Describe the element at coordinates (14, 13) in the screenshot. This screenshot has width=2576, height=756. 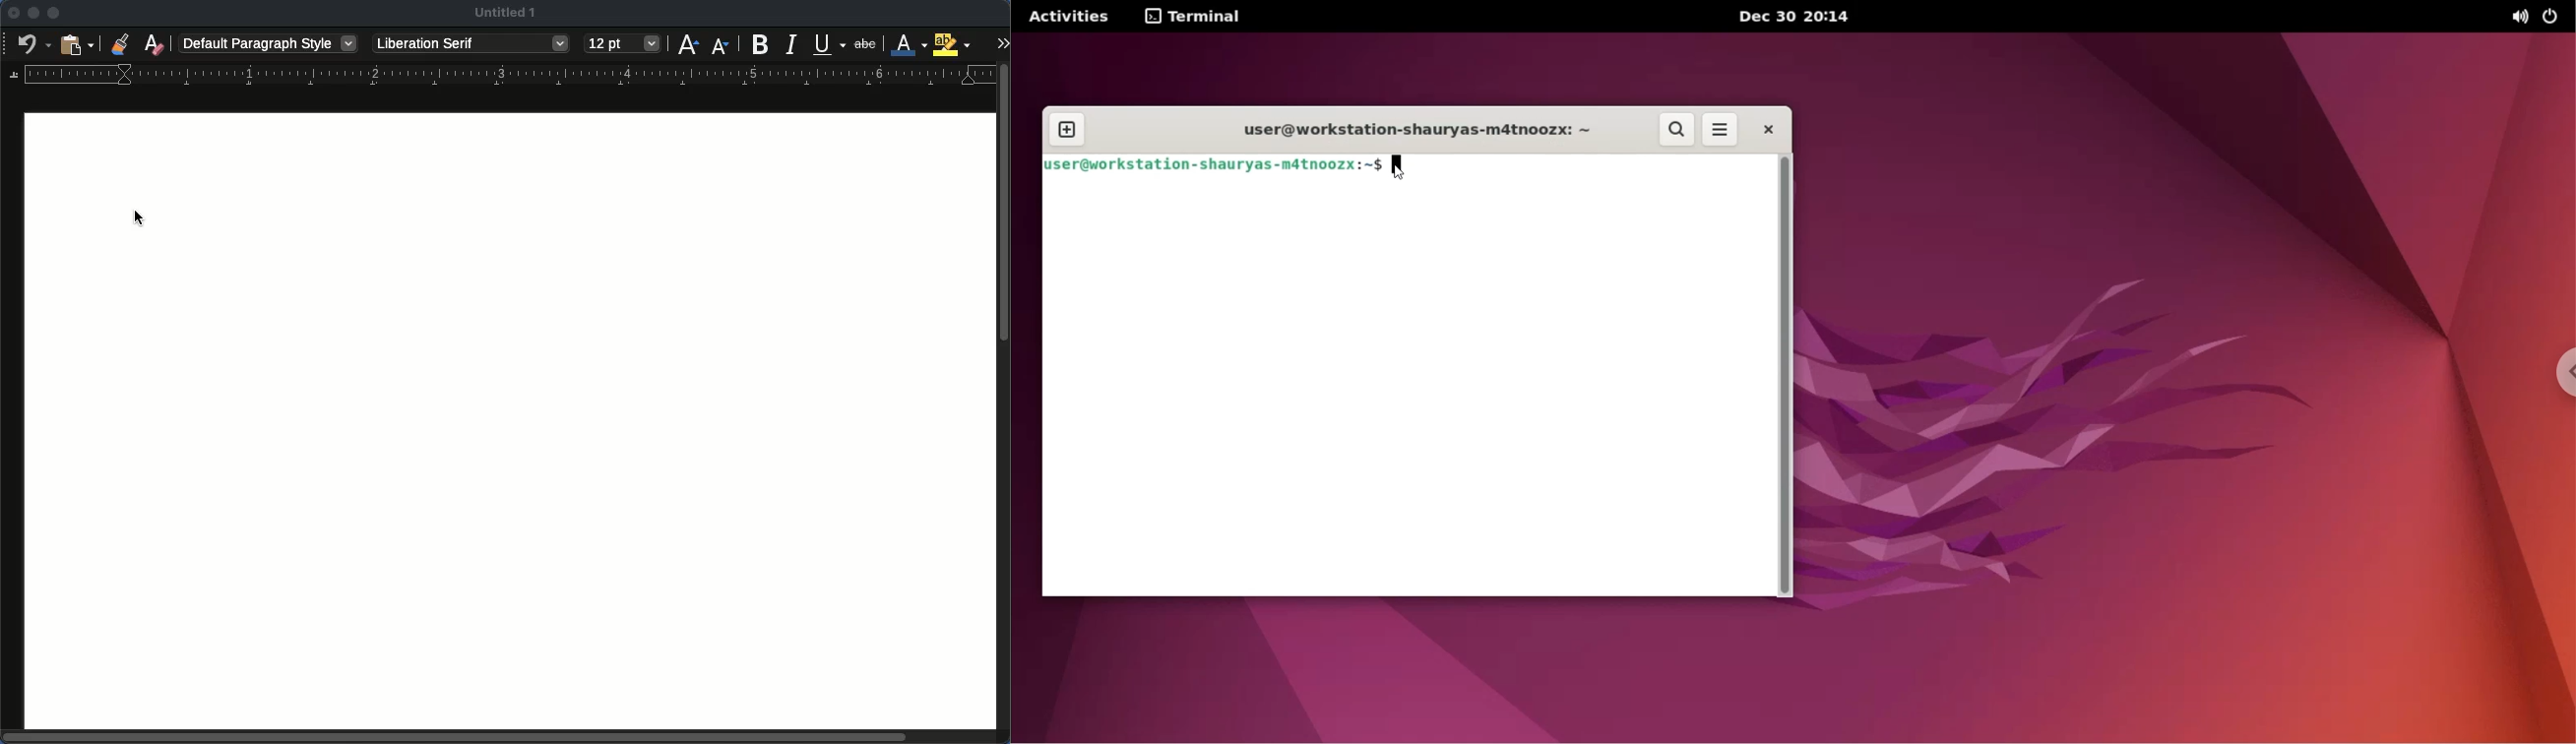
I see `close` at that location.